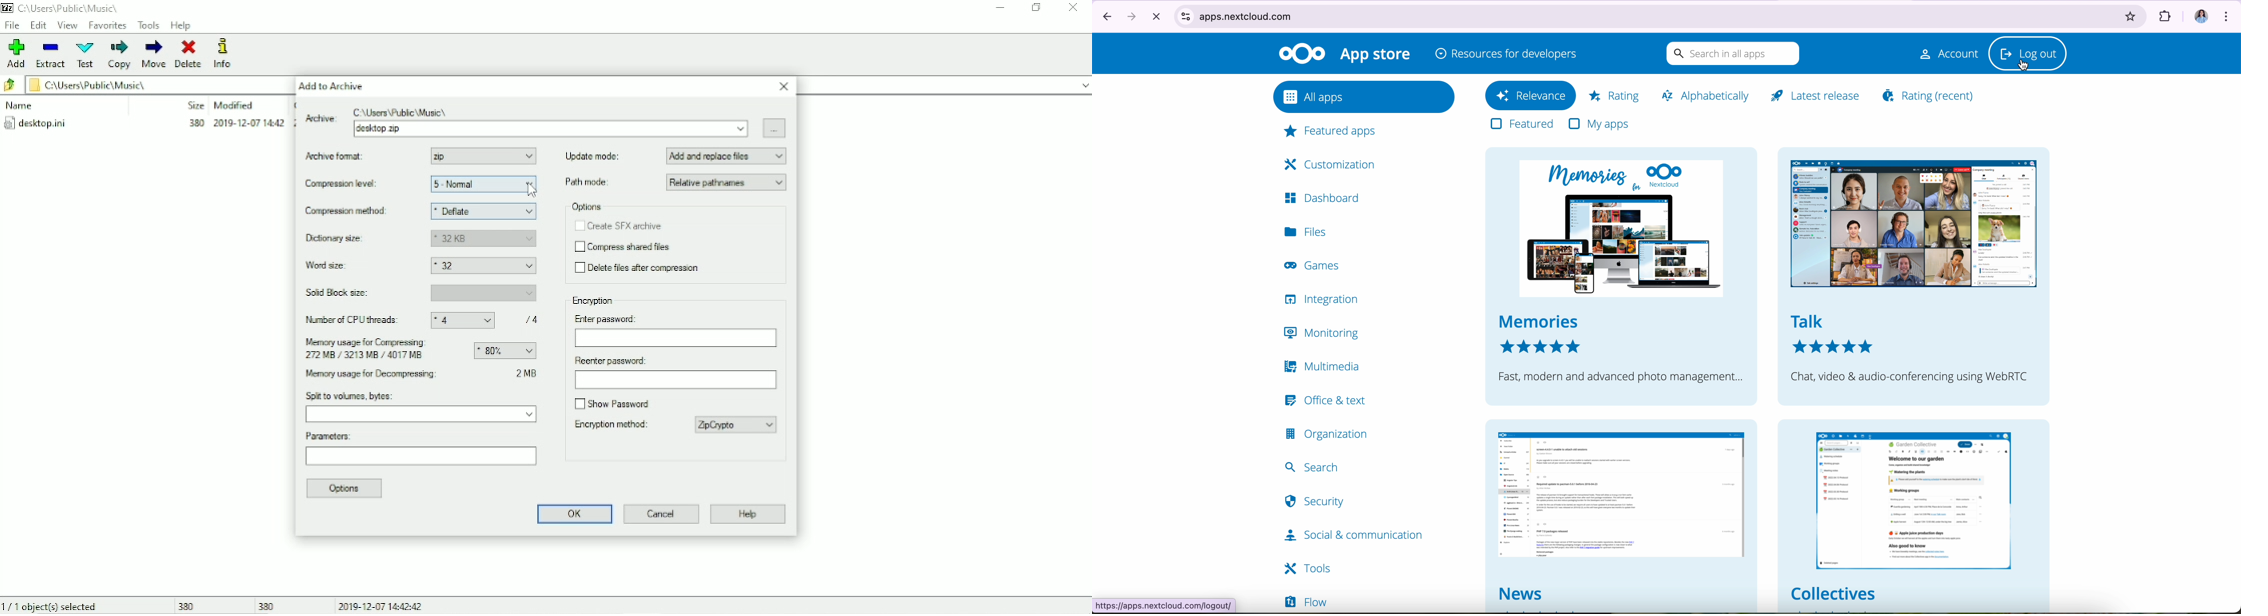 The height and width of the screenshot is (616, 2268). What do you see at coordinates (621, 427) in the screenshot?
I see `Encryption method` at bounding box center [621, 427].